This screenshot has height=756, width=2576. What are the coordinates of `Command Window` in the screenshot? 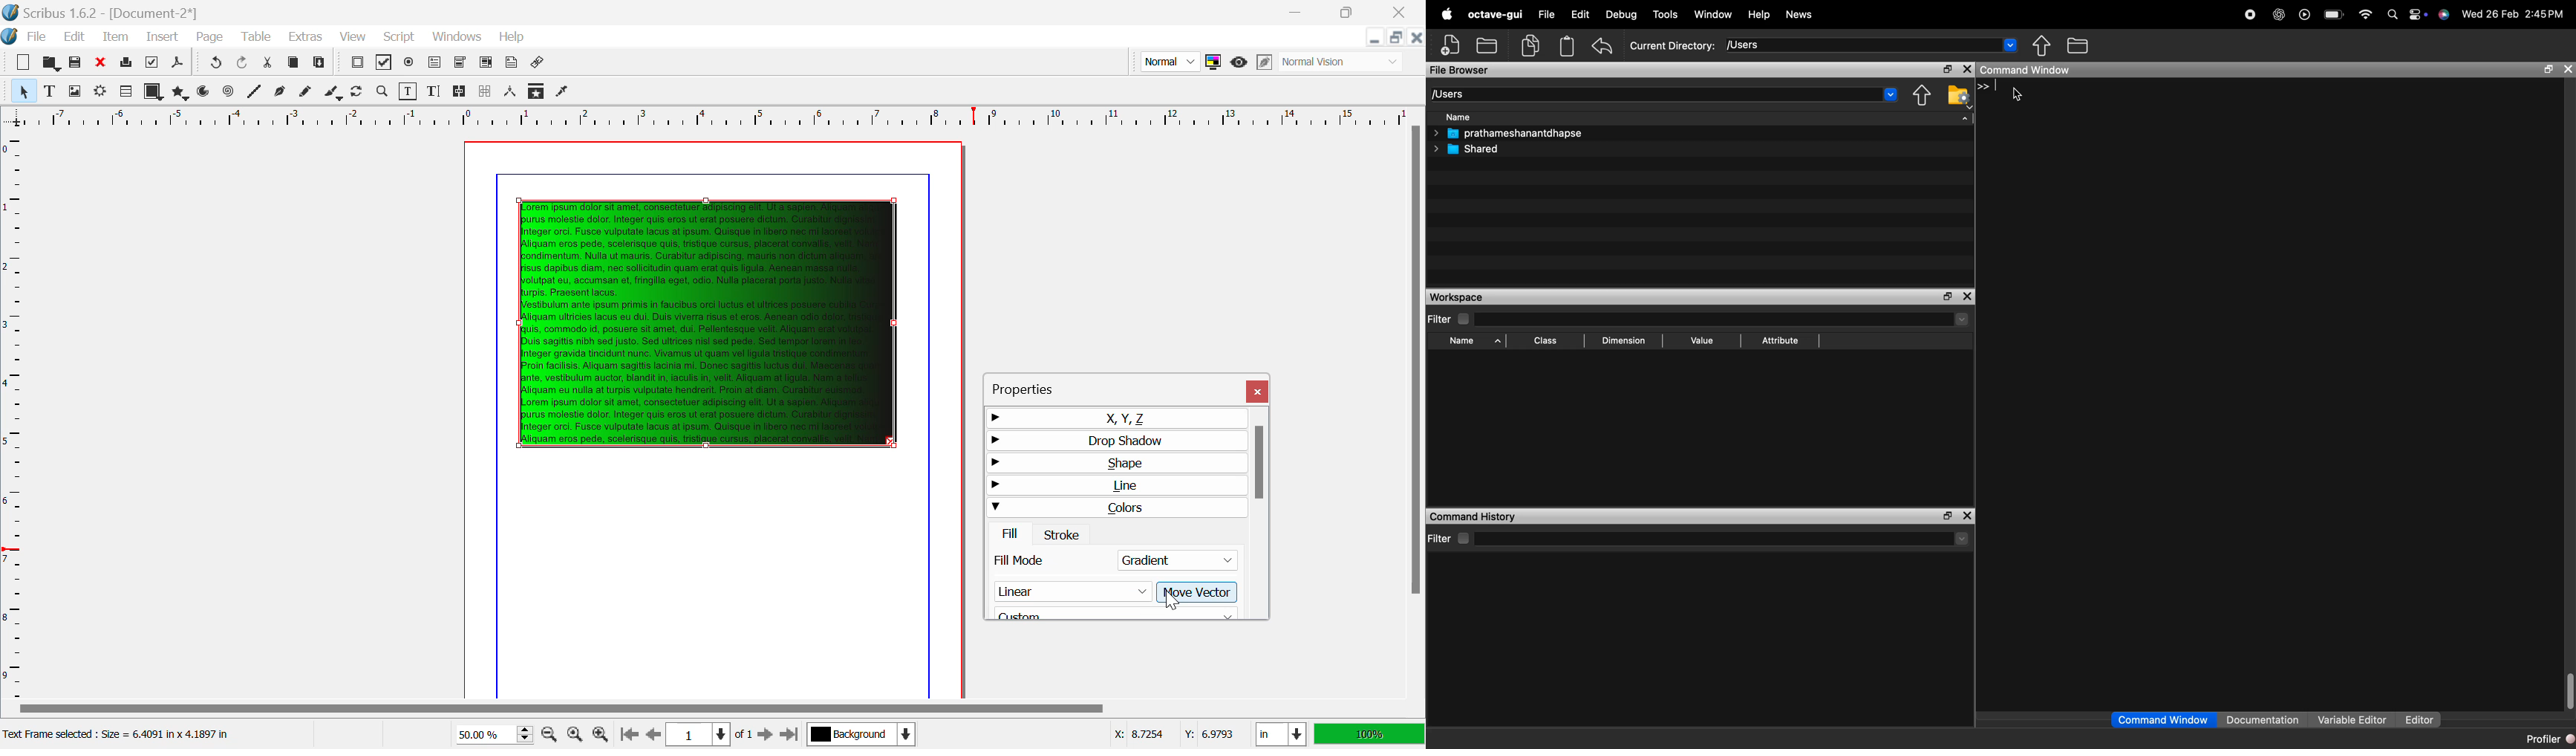 It's located at (2030, 71).